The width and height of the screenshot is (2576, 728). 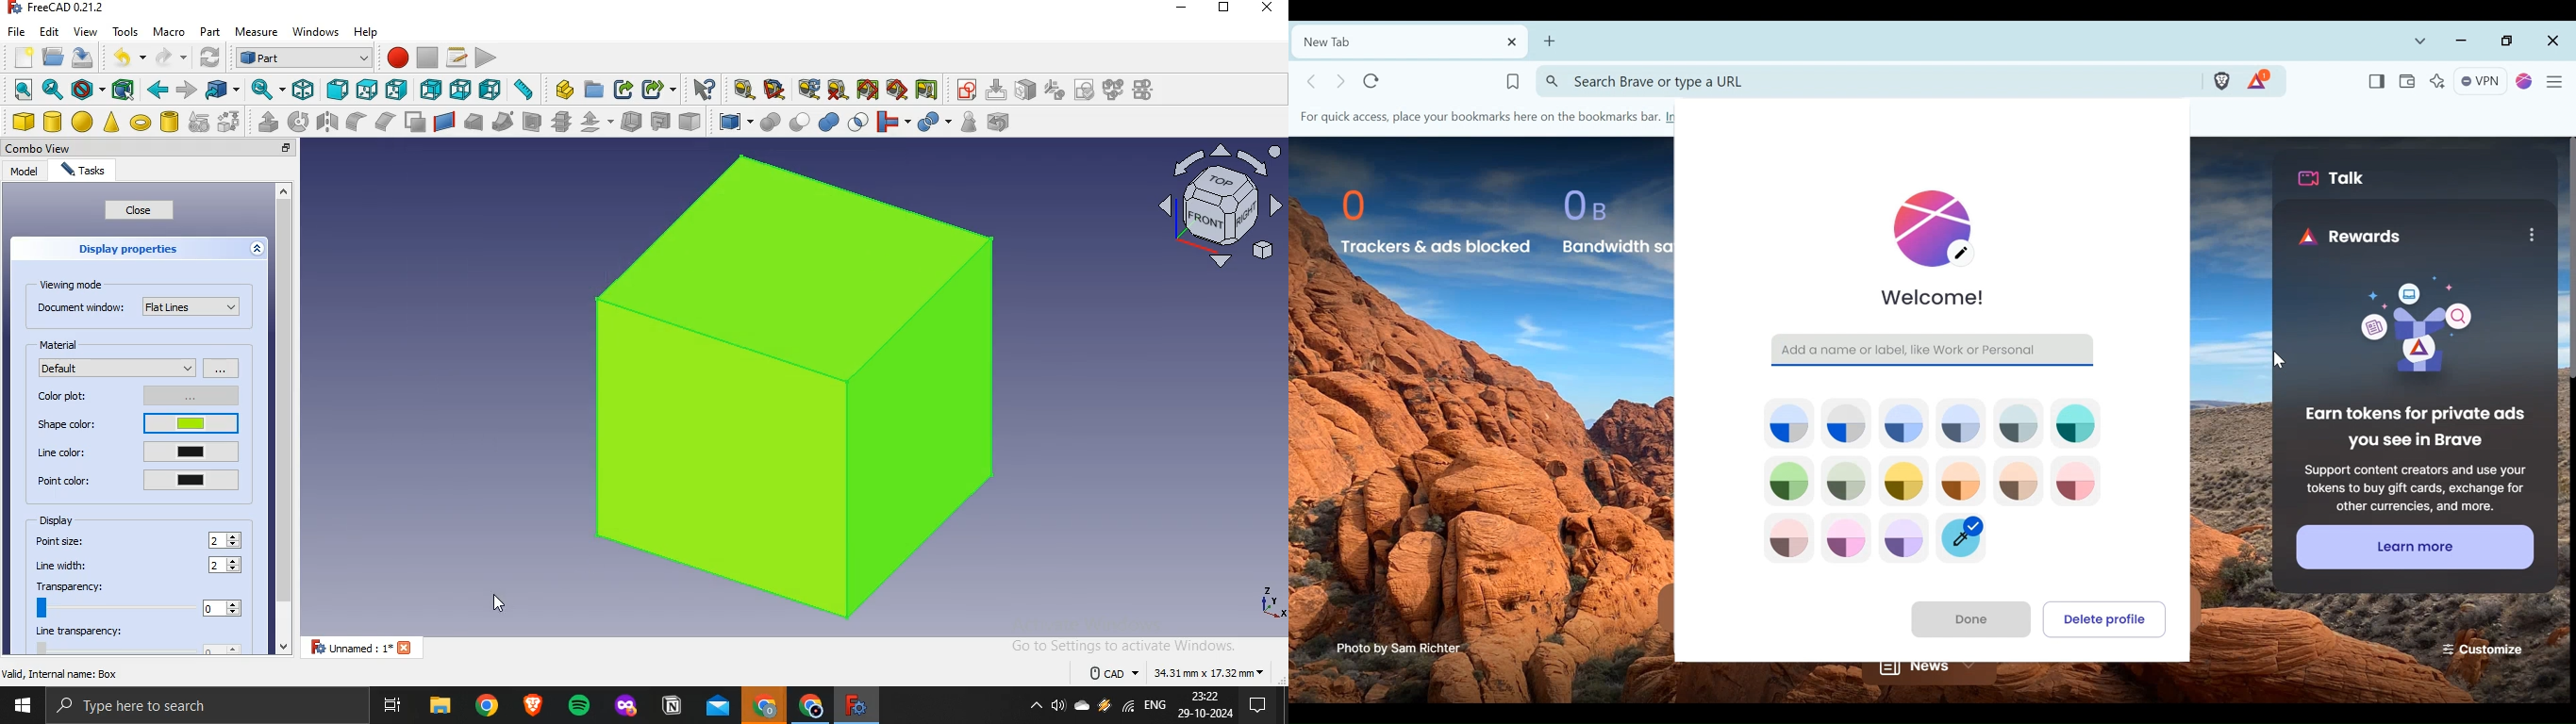 I want to click on axes icons, so click(x=1271, y=601).